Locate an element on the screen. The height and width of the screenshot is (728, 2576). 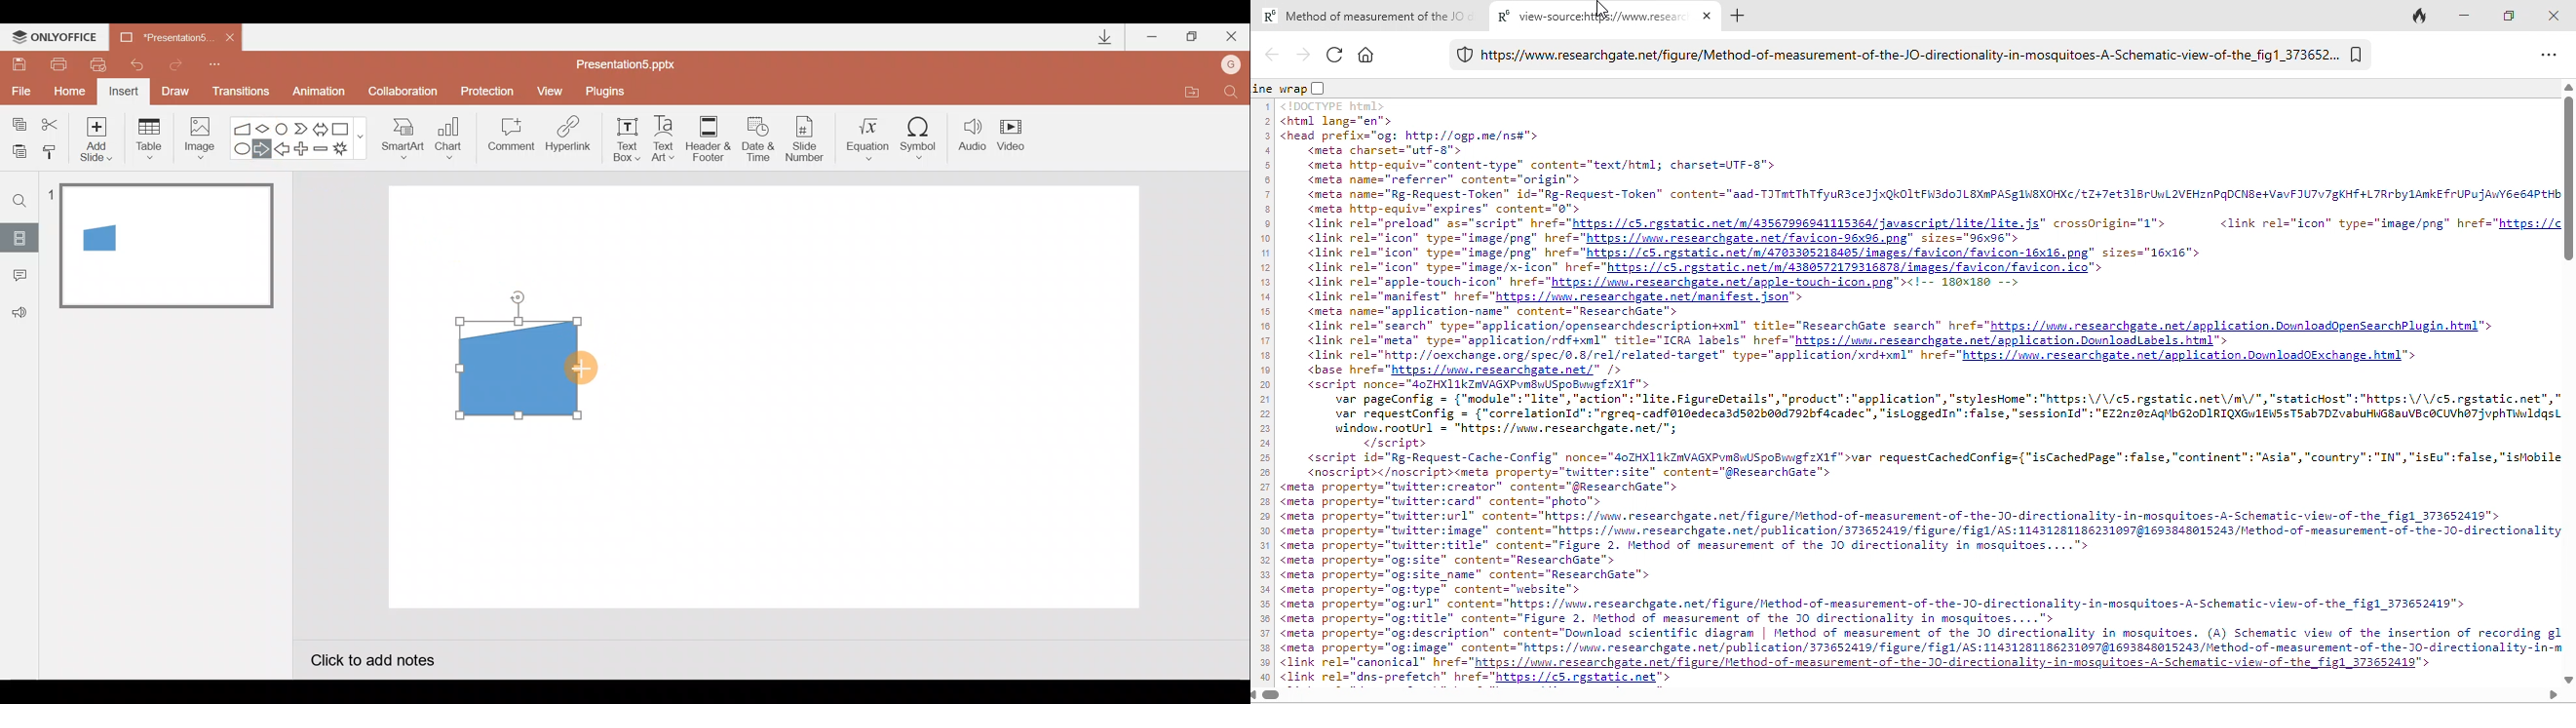
Presentation5. is located at coordinates (160, 35).